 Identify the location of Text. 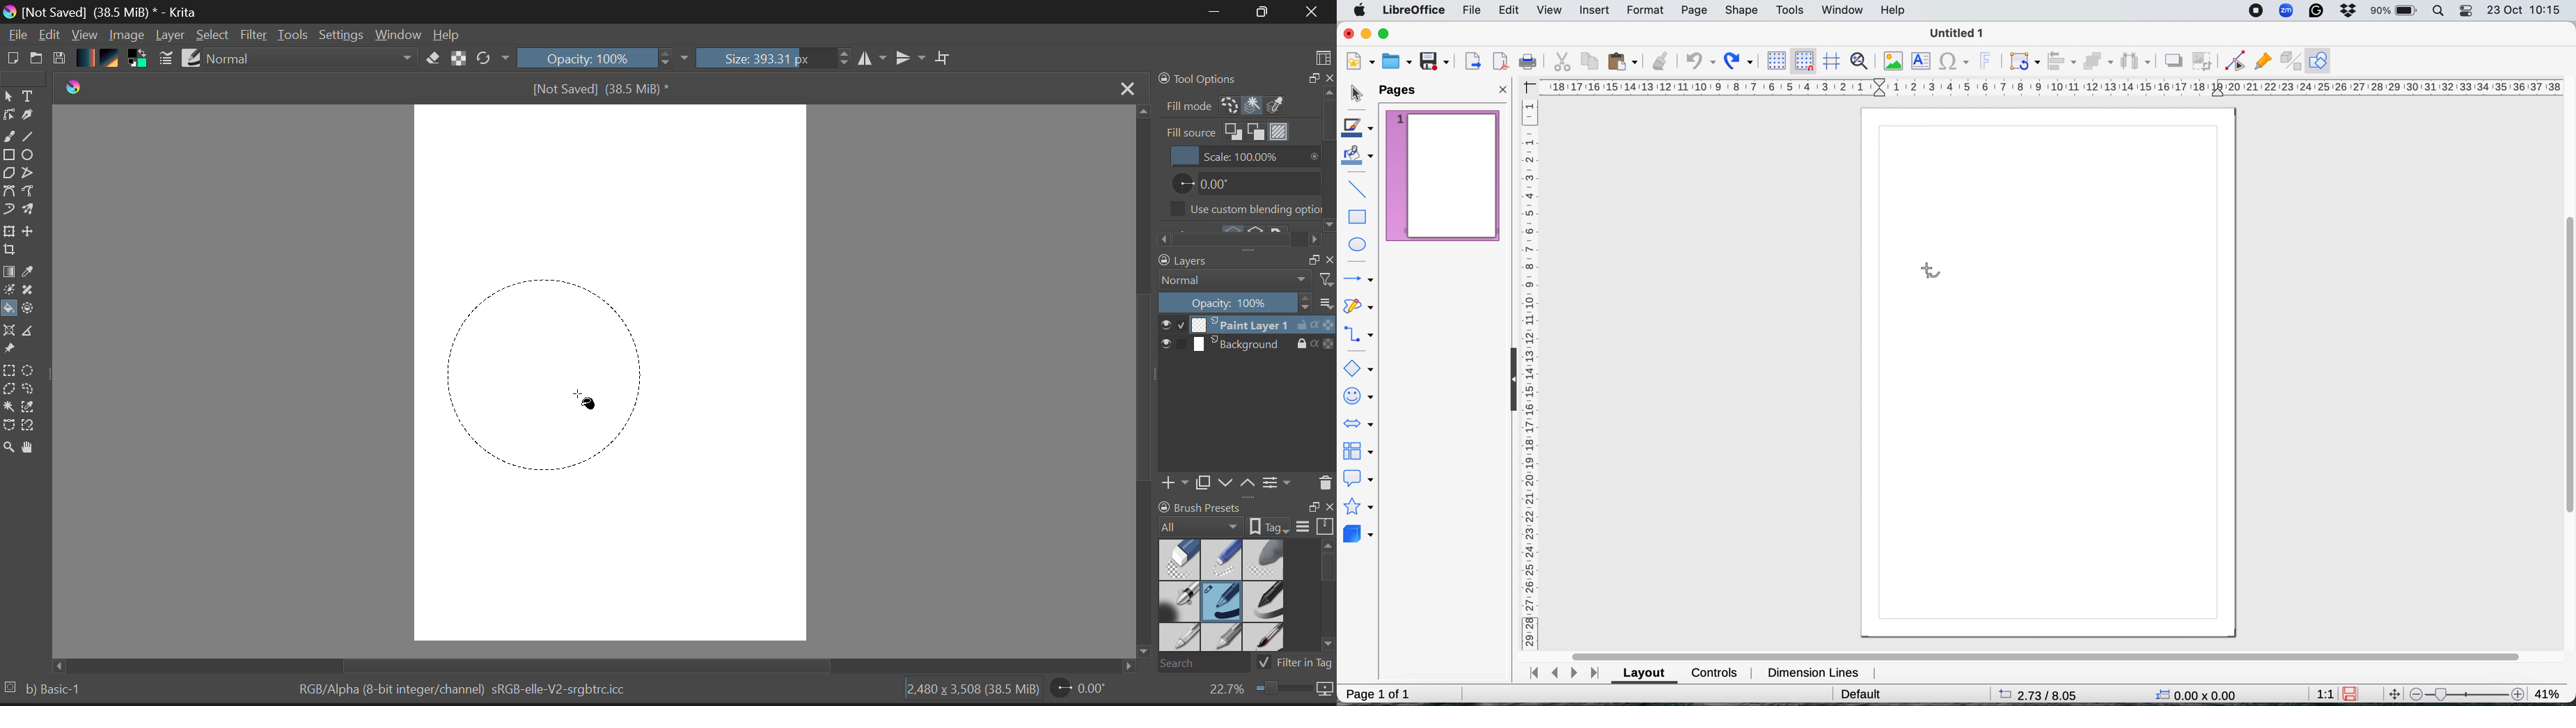
(29, 96).